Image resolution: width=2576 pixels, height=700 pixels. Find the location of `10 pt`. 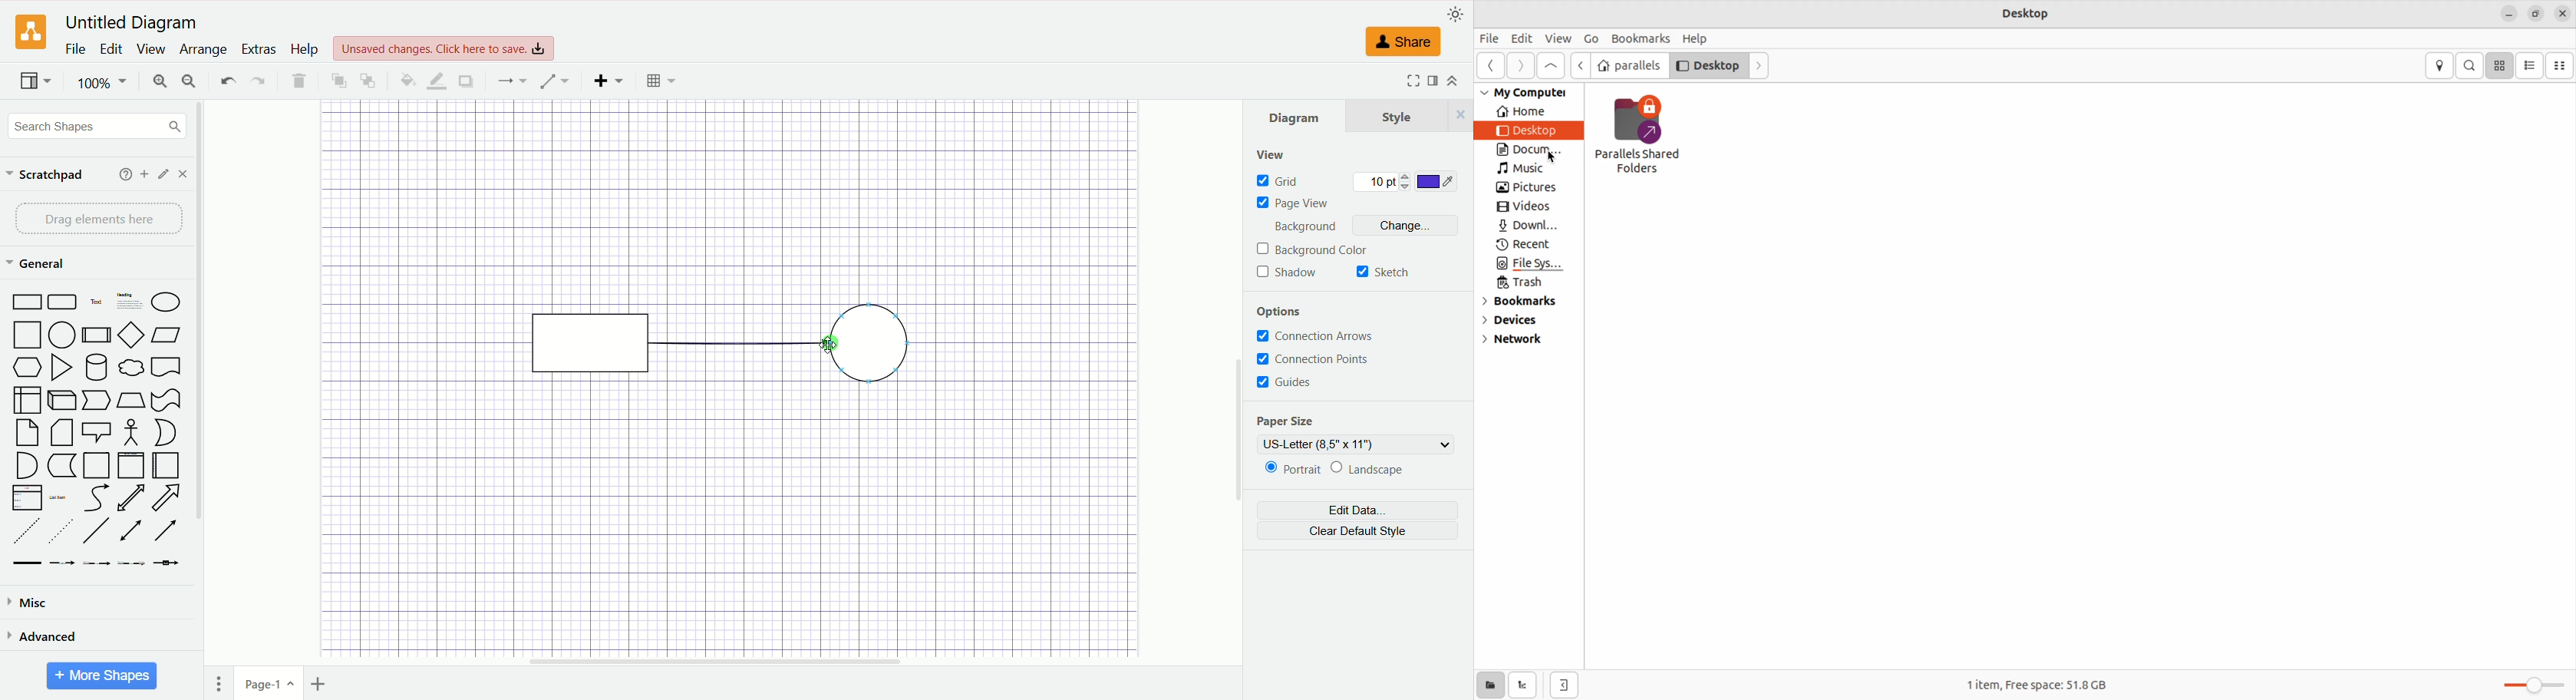

10 pt is located at coordinates (1382, 180).